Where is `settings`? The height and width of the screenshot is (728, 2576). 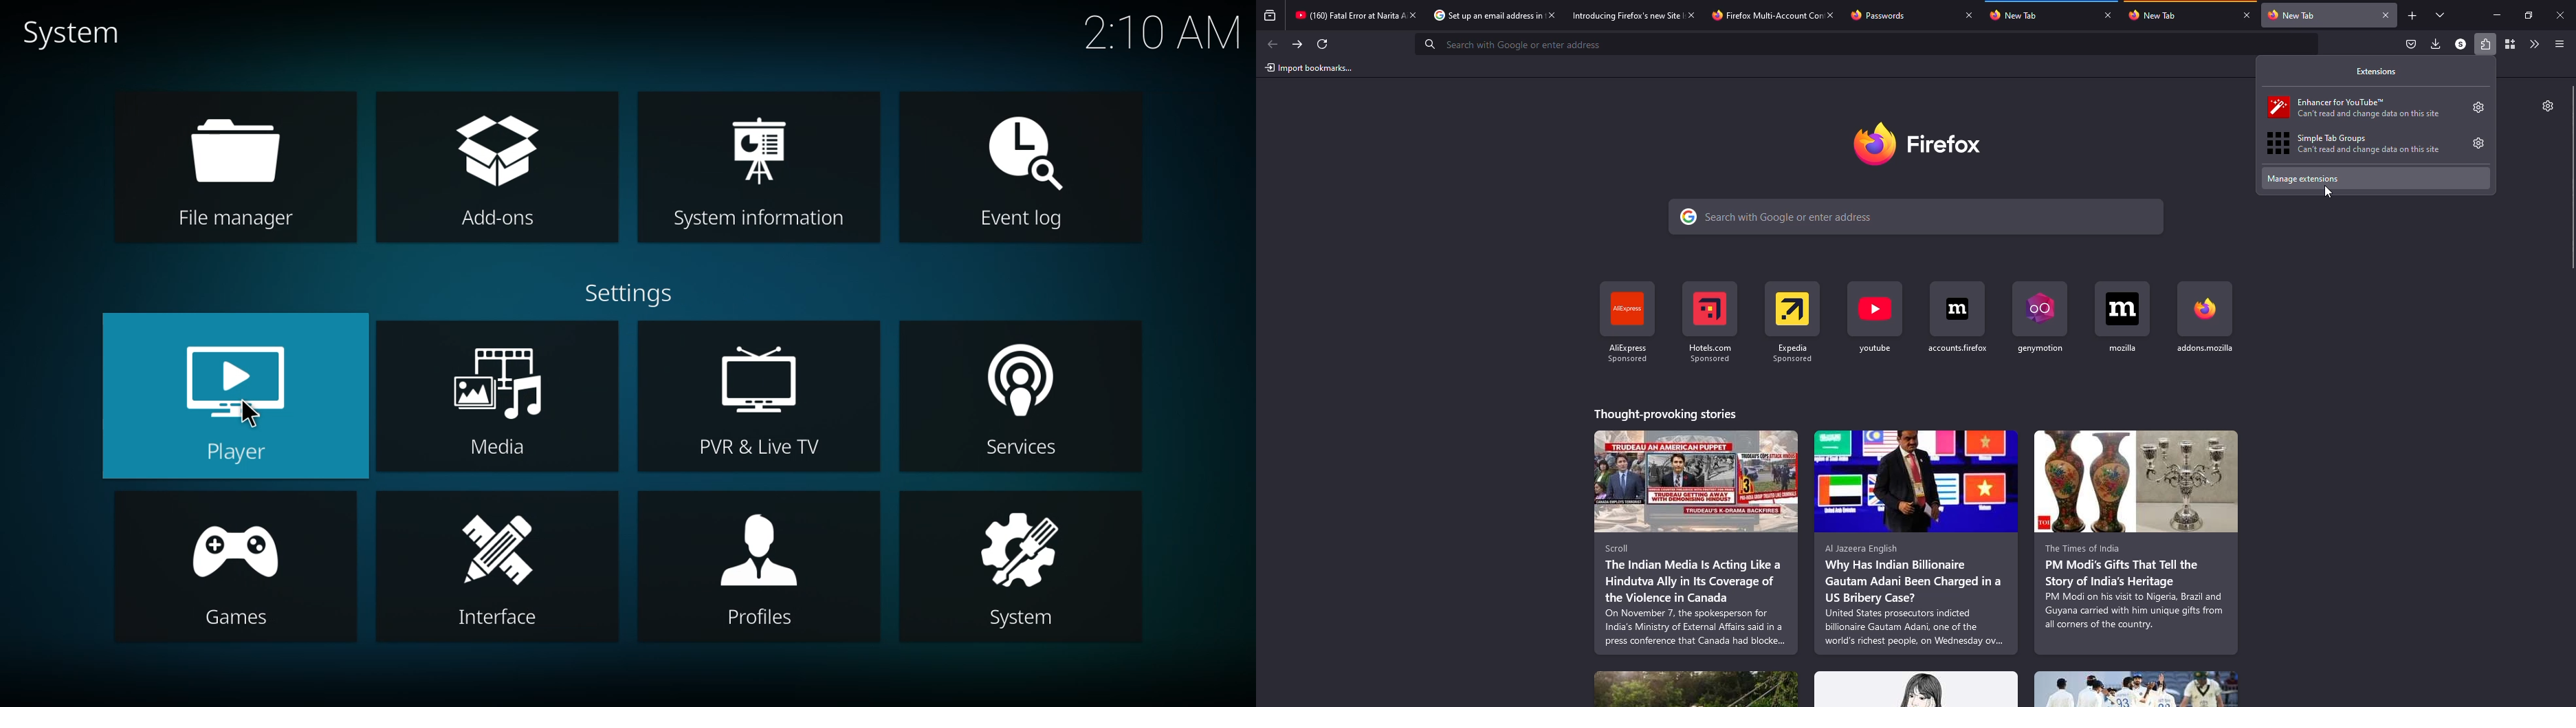 settings is located at coordinates (2478, 143).